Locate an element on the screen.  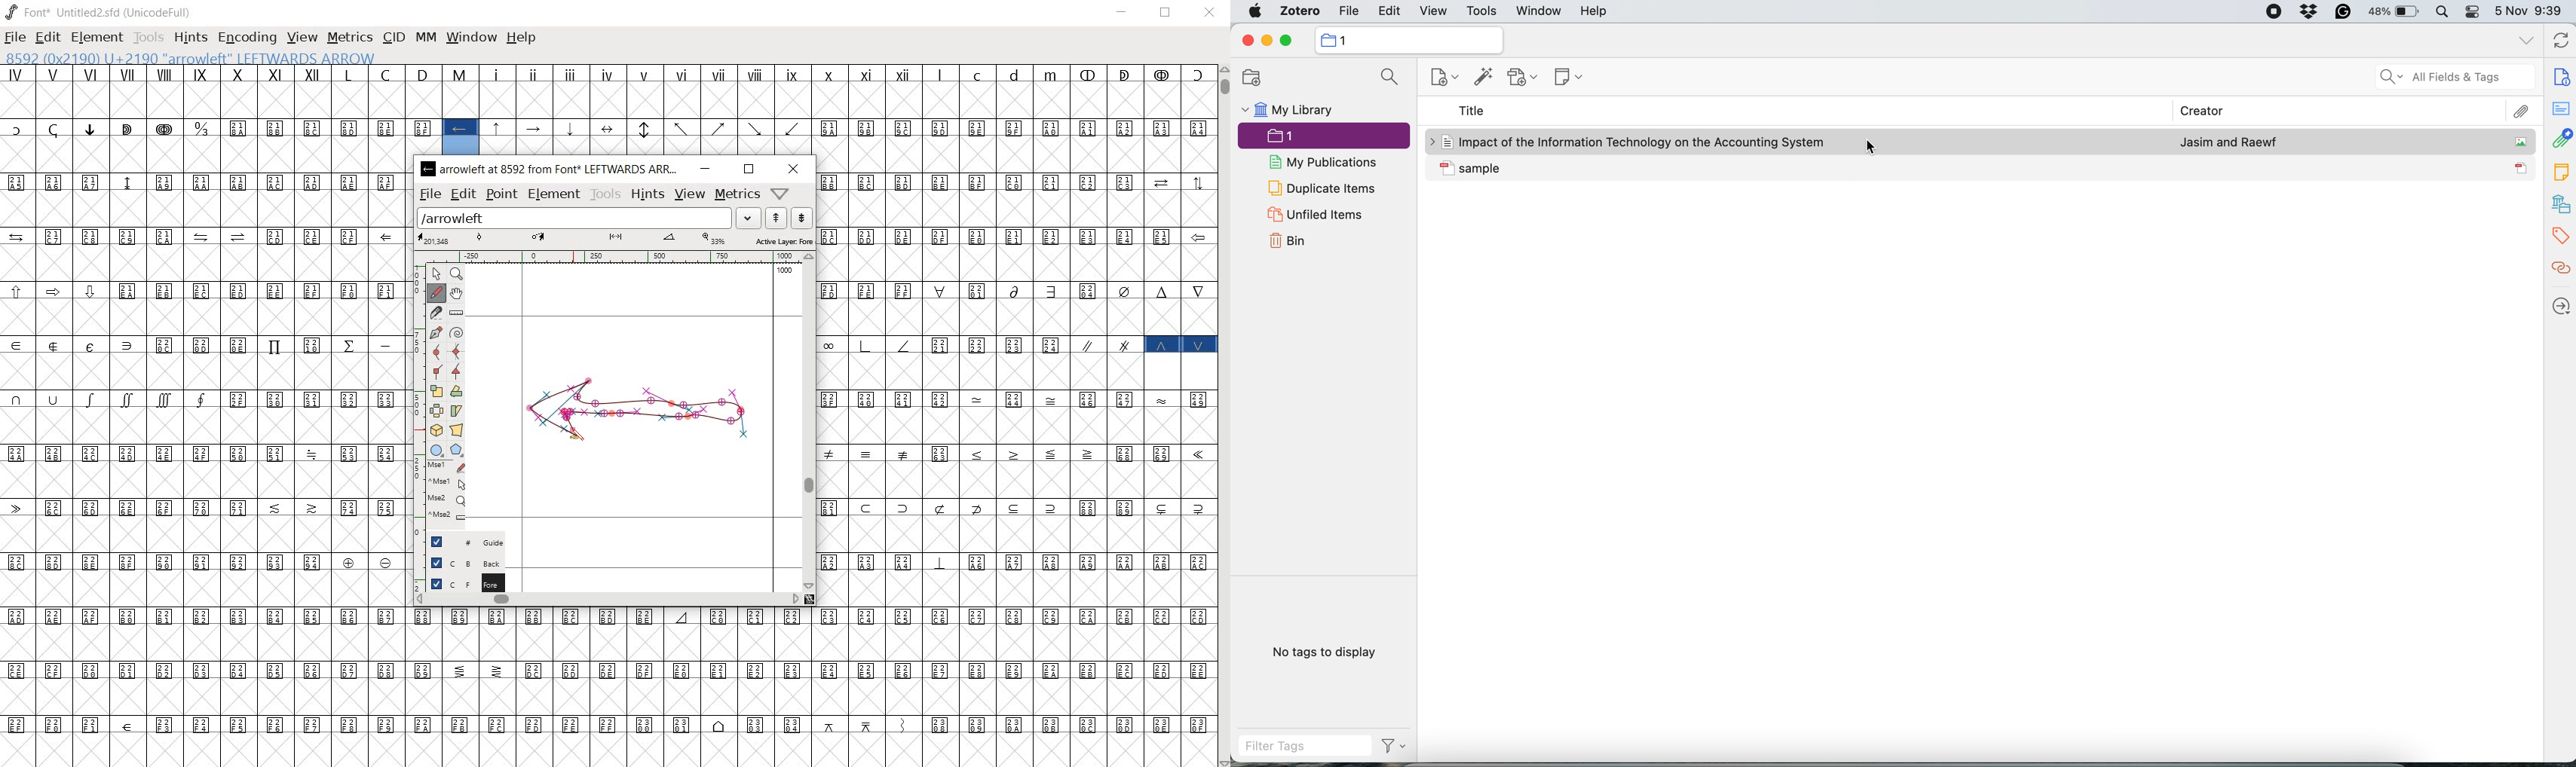
control center is located at coordinates (2476, 12).